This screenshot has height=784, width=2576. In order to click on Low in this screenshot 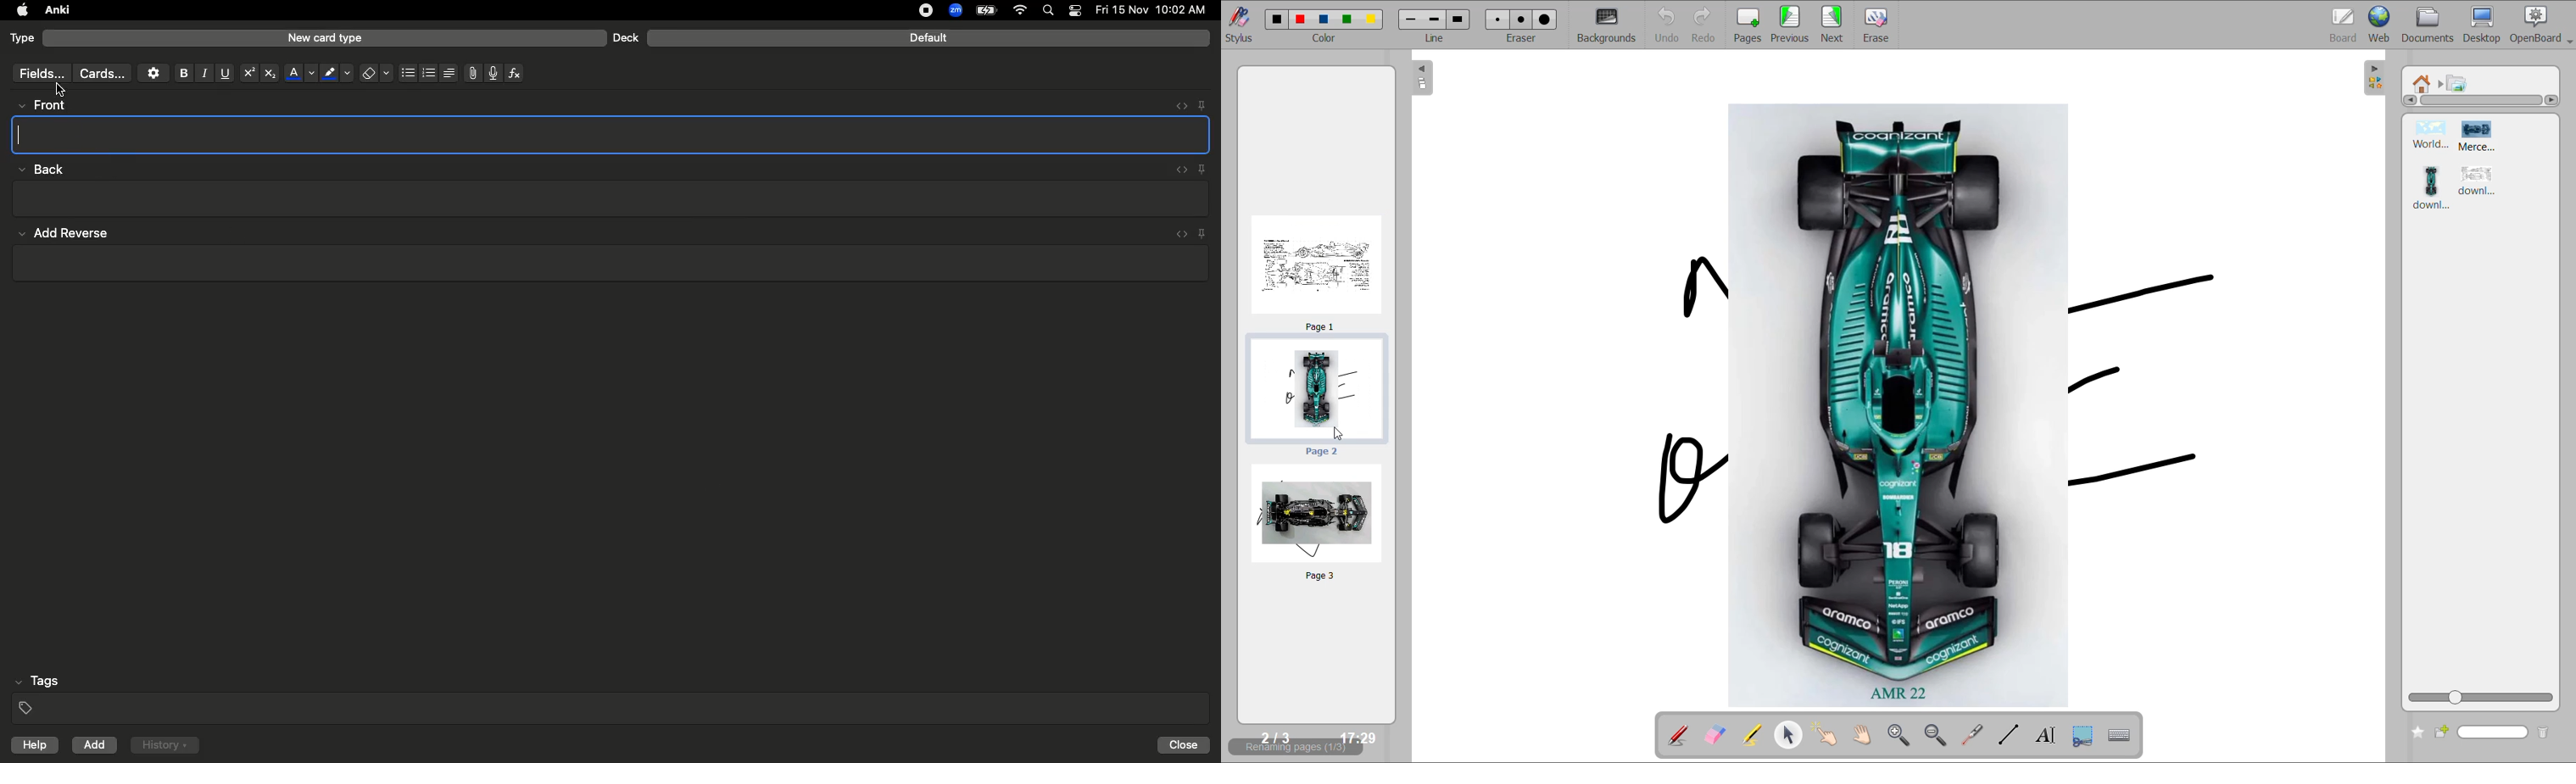, I will do `click(39, 170)`.